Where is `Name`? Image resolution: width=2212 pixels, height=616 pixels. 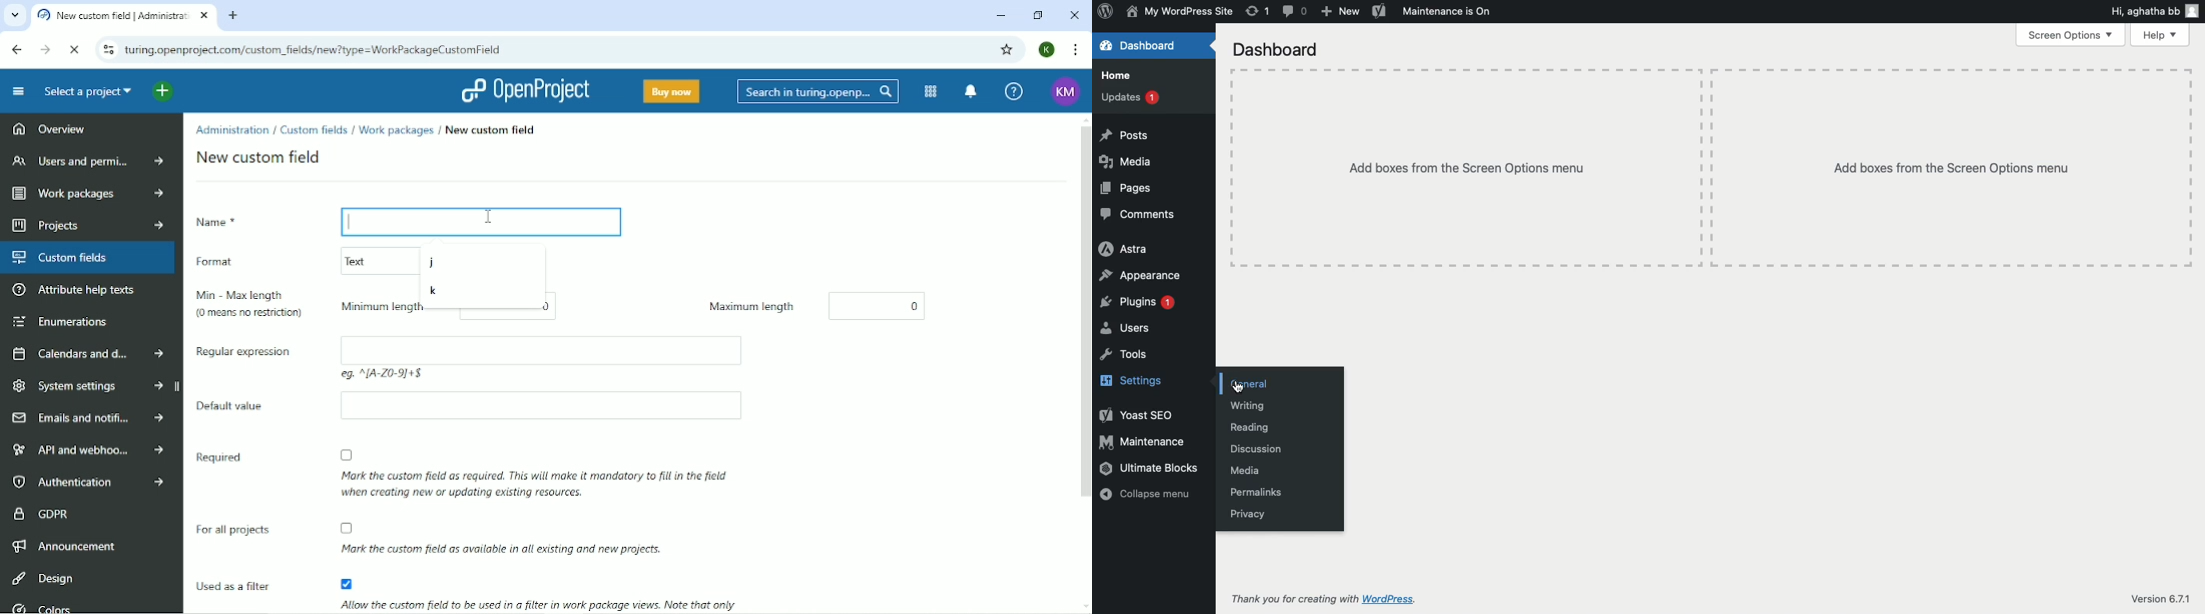 Name is located at coordinates (239, 225).